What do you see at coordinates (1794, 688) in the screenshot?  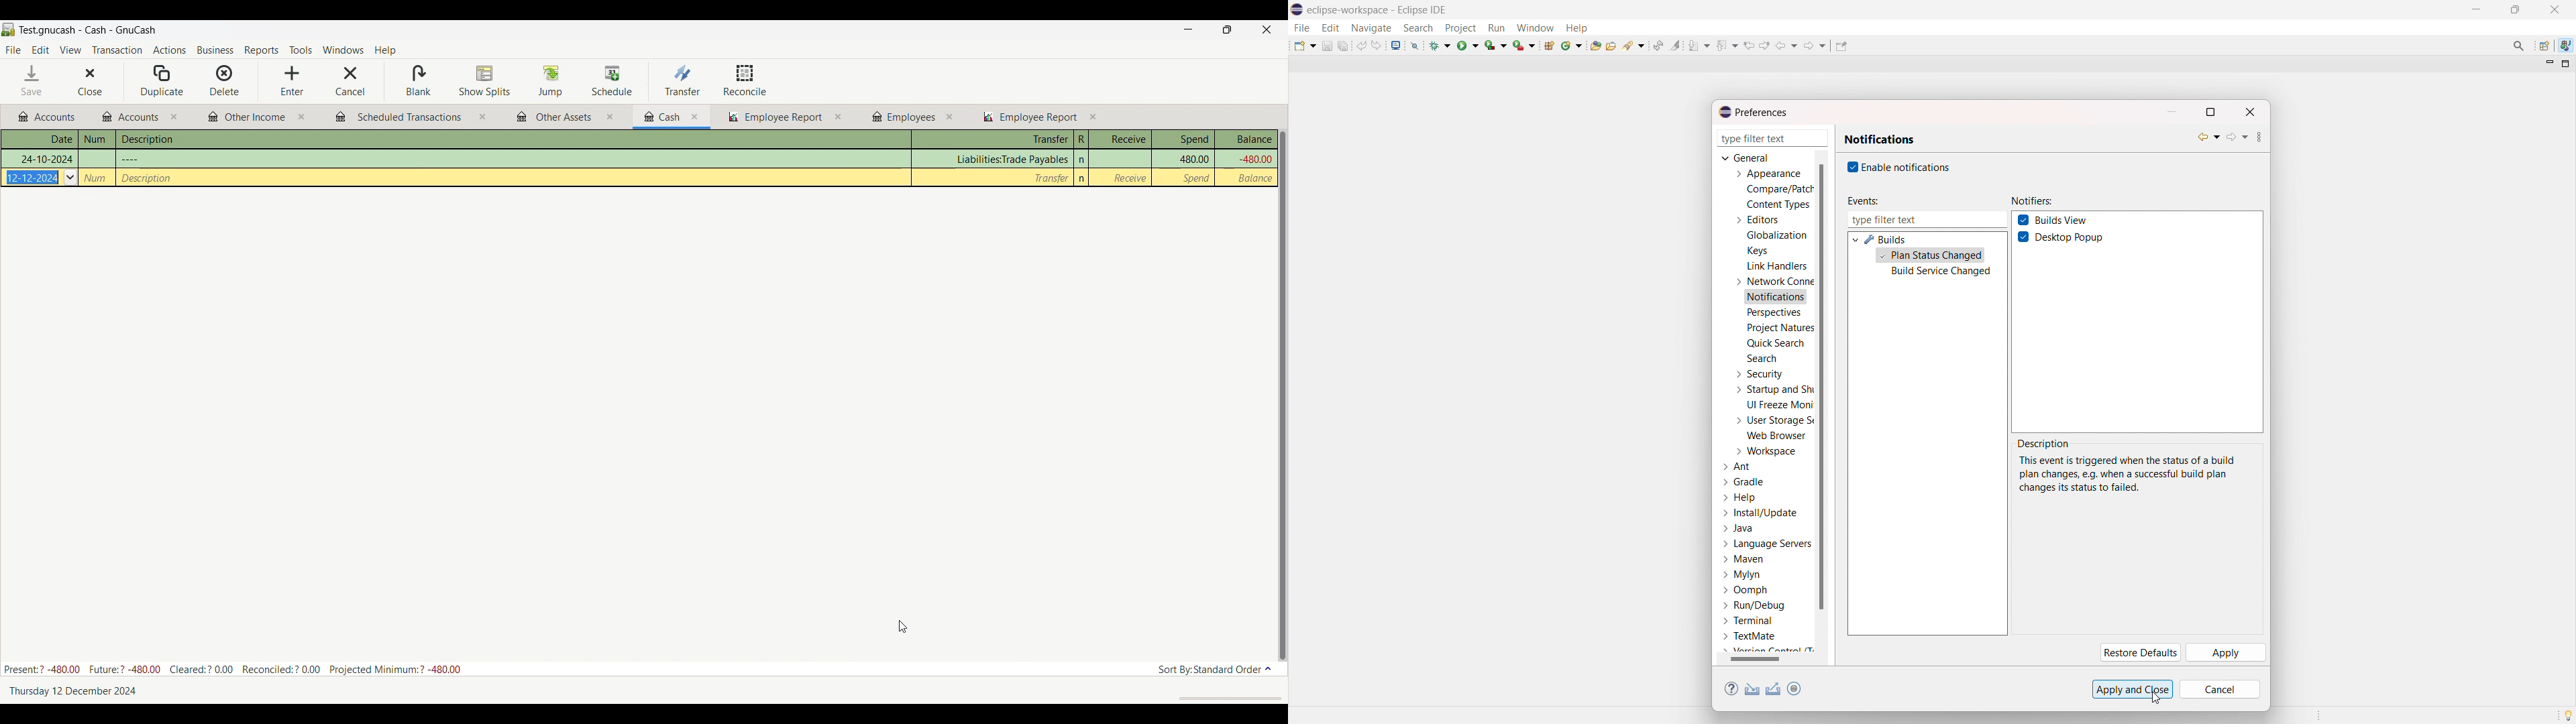 I see `toggle oomph preference recorder` at bounding box center [1794, 688].